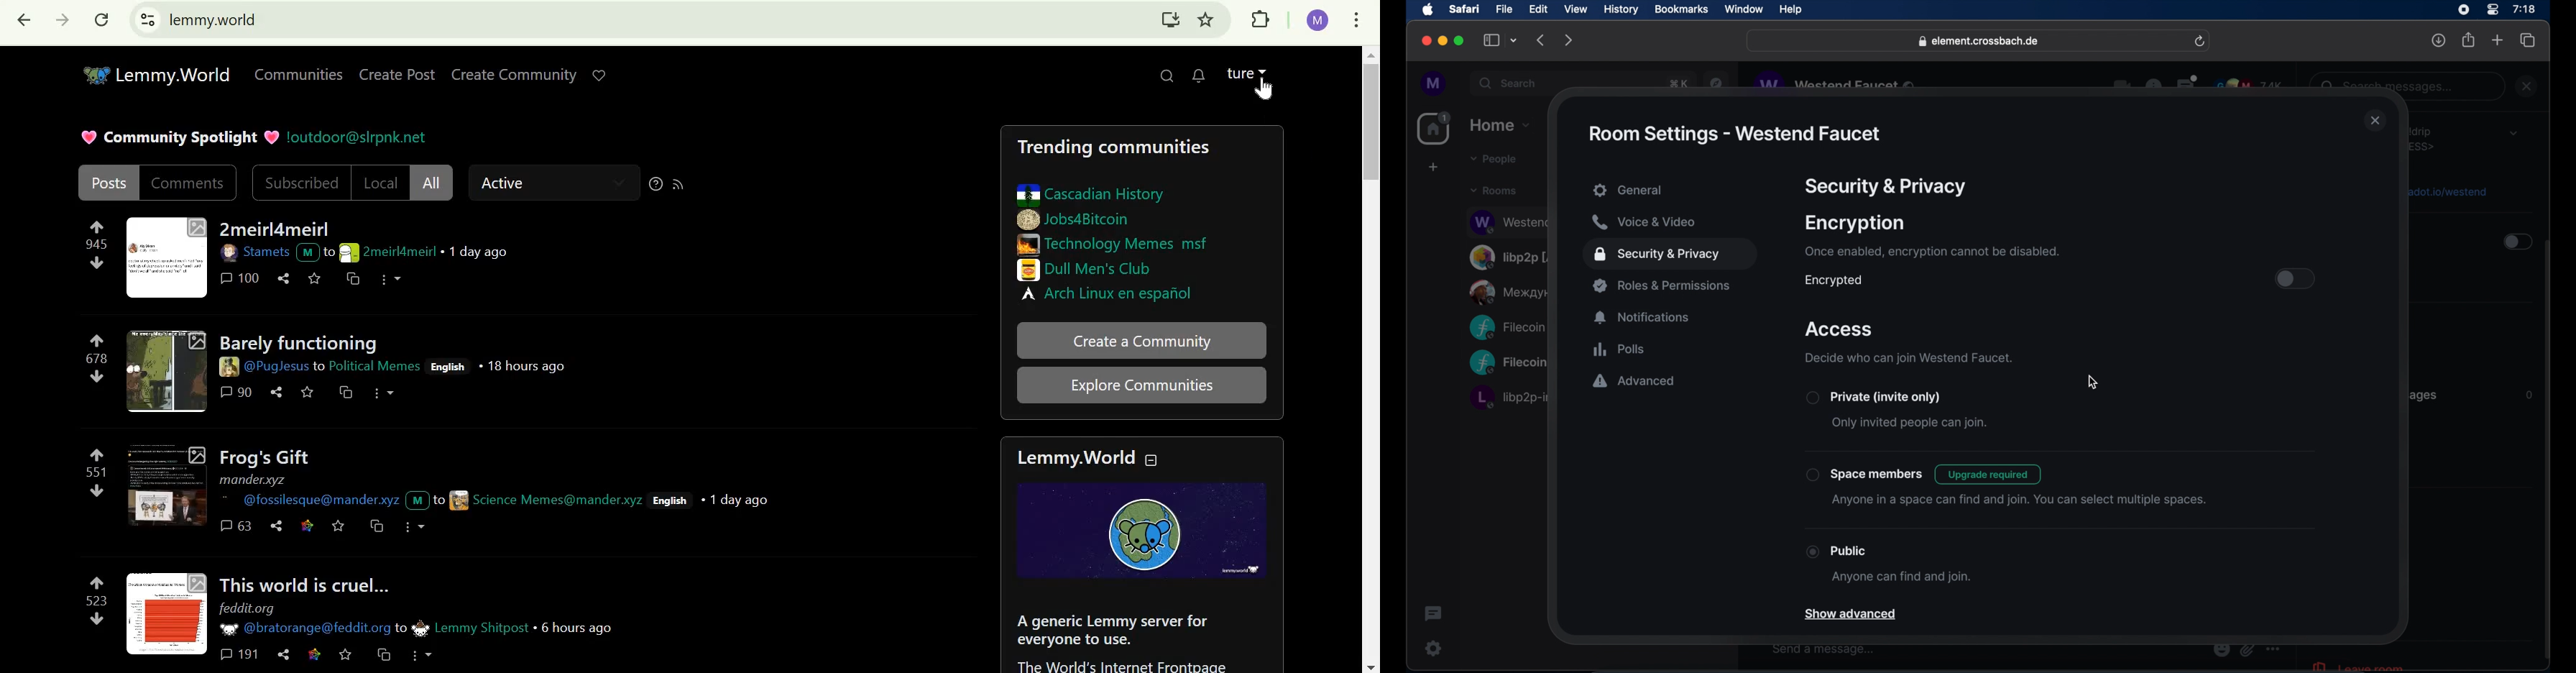  What do you see at coordinates (1428, 10) in the screenshot?
I see `apple icon` at bounding box center [1428, 10].